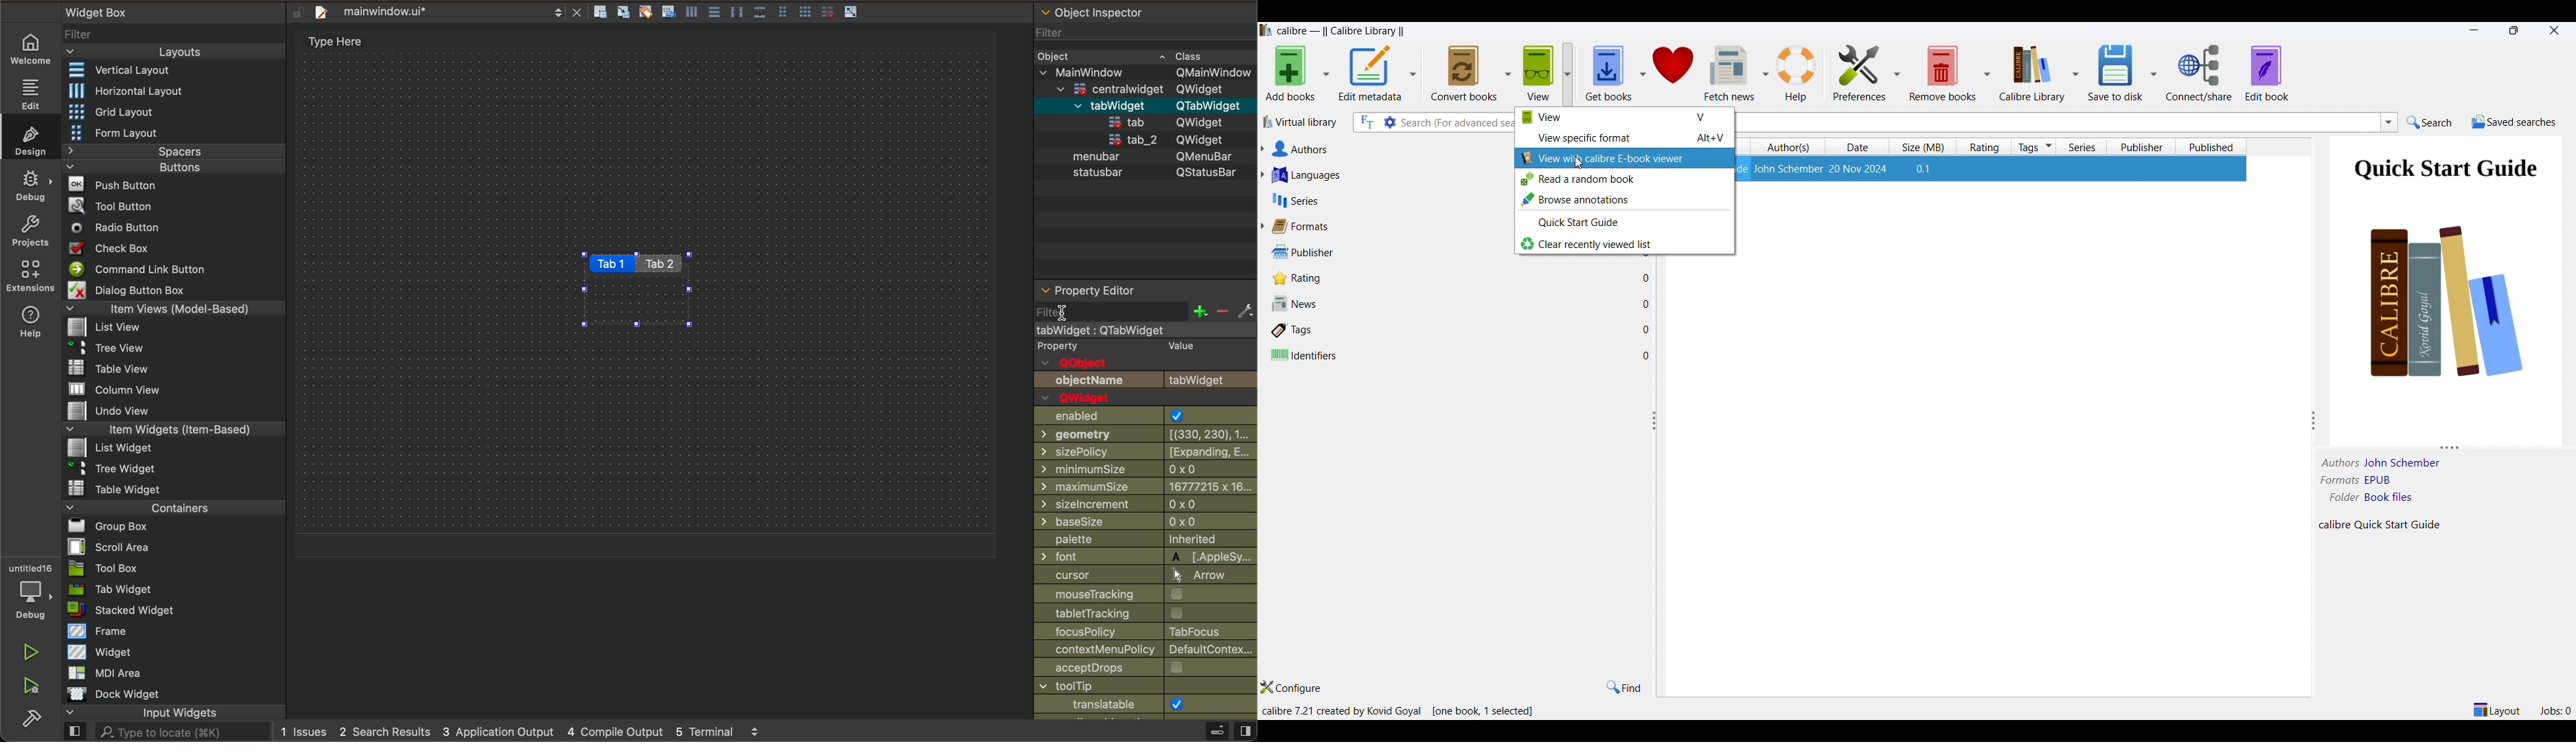 This screenshot has height=756, width=2576. Describe the element at coordinates (1763, 74) in the screenshot. I see `fetch news options dropdown button` at that location.